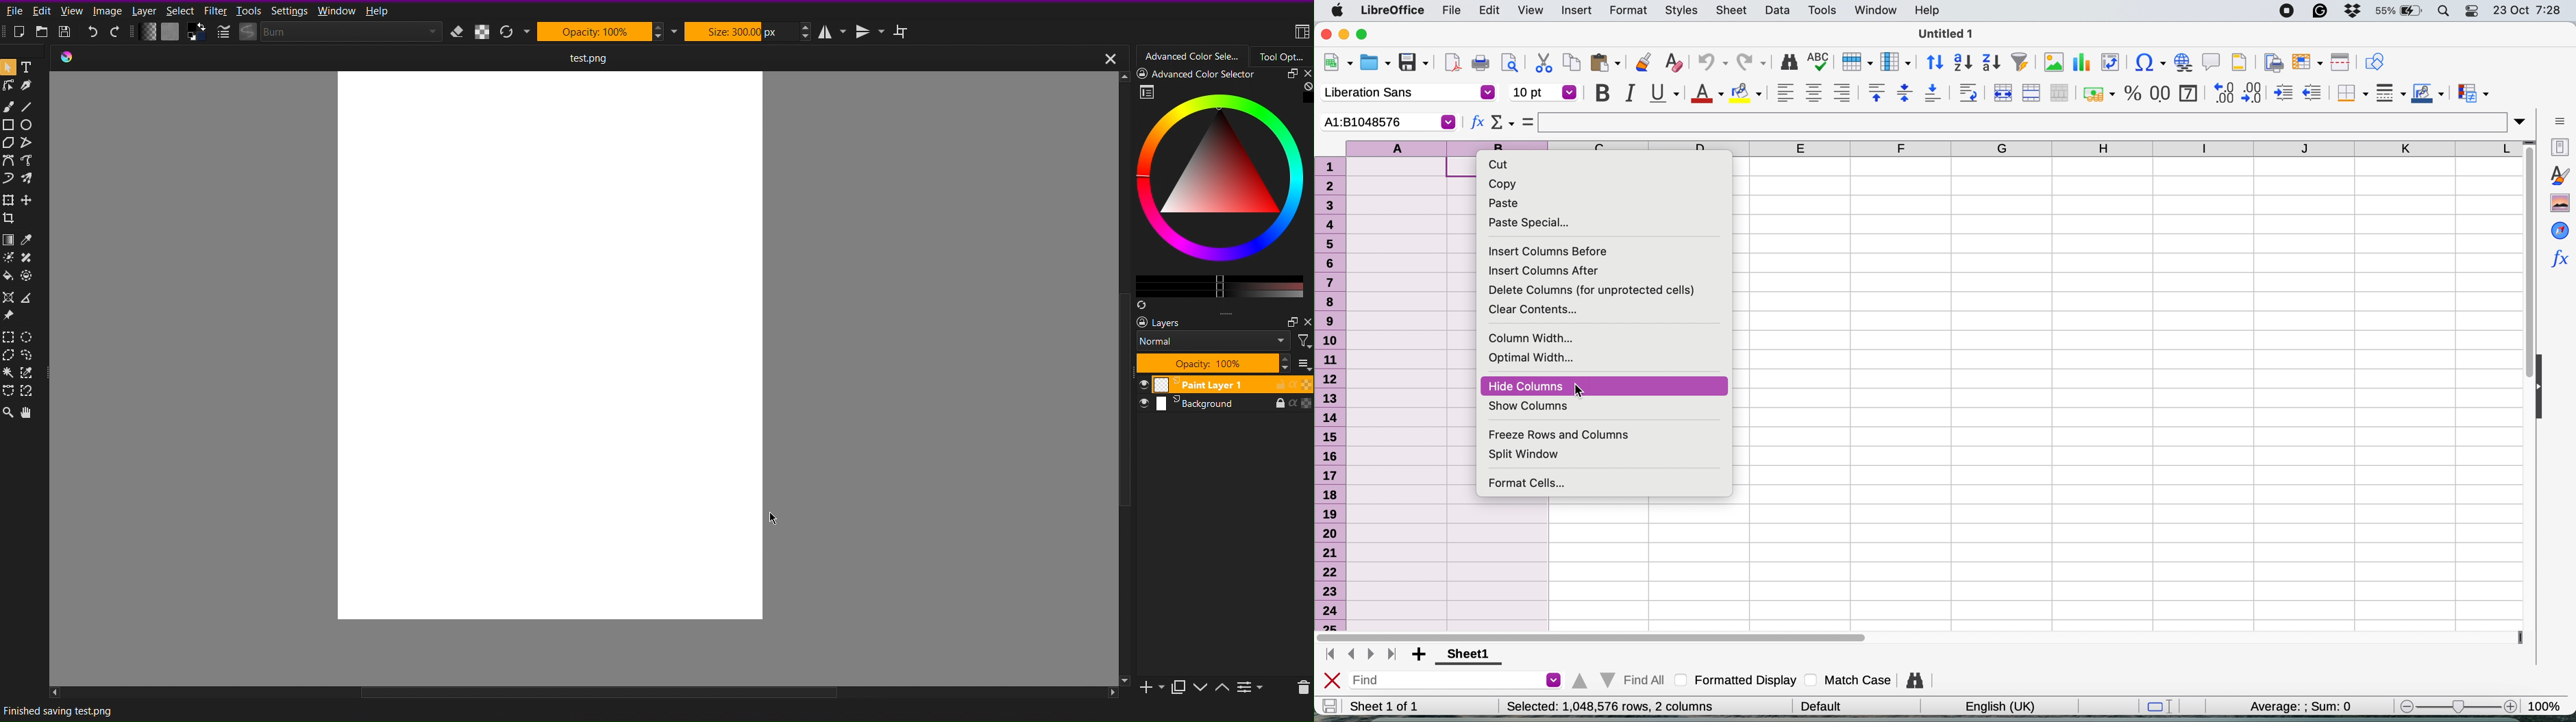 This screenshot has width=2576, height=728. What do you see at coordinates (1331, 679) in the screenshot?
I see `close` at bounding box center [1331, 679].